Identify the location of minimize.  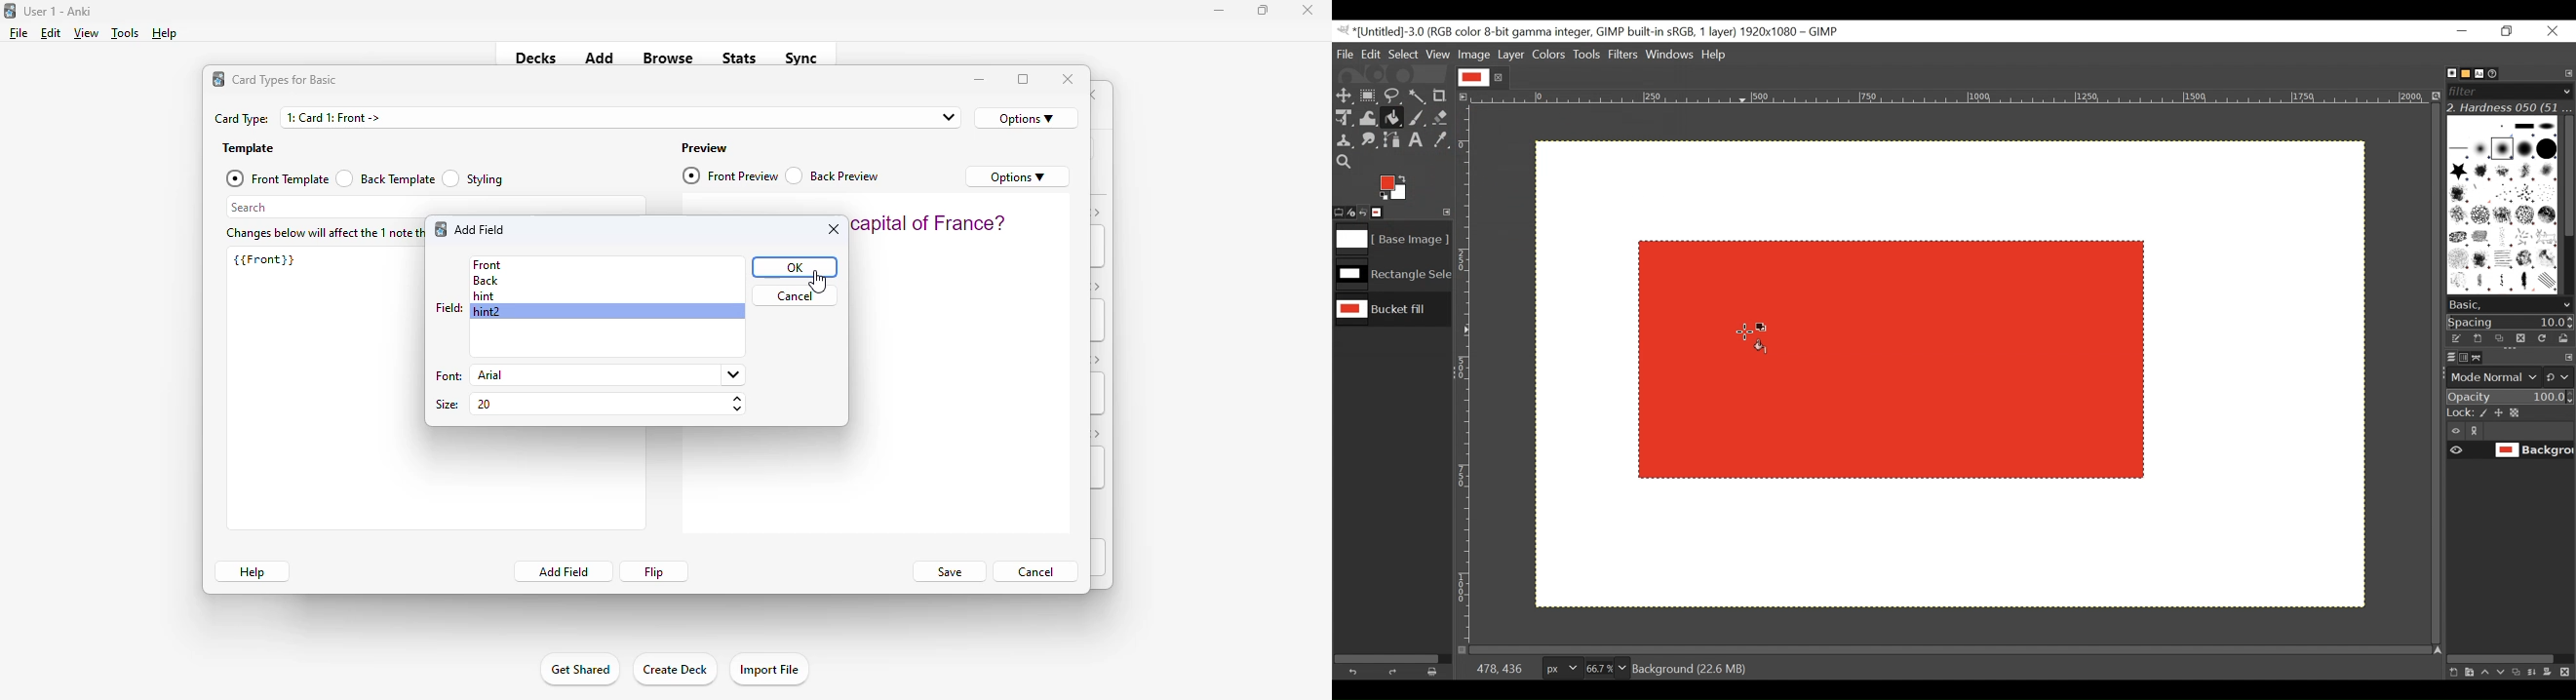
(1220, 10).